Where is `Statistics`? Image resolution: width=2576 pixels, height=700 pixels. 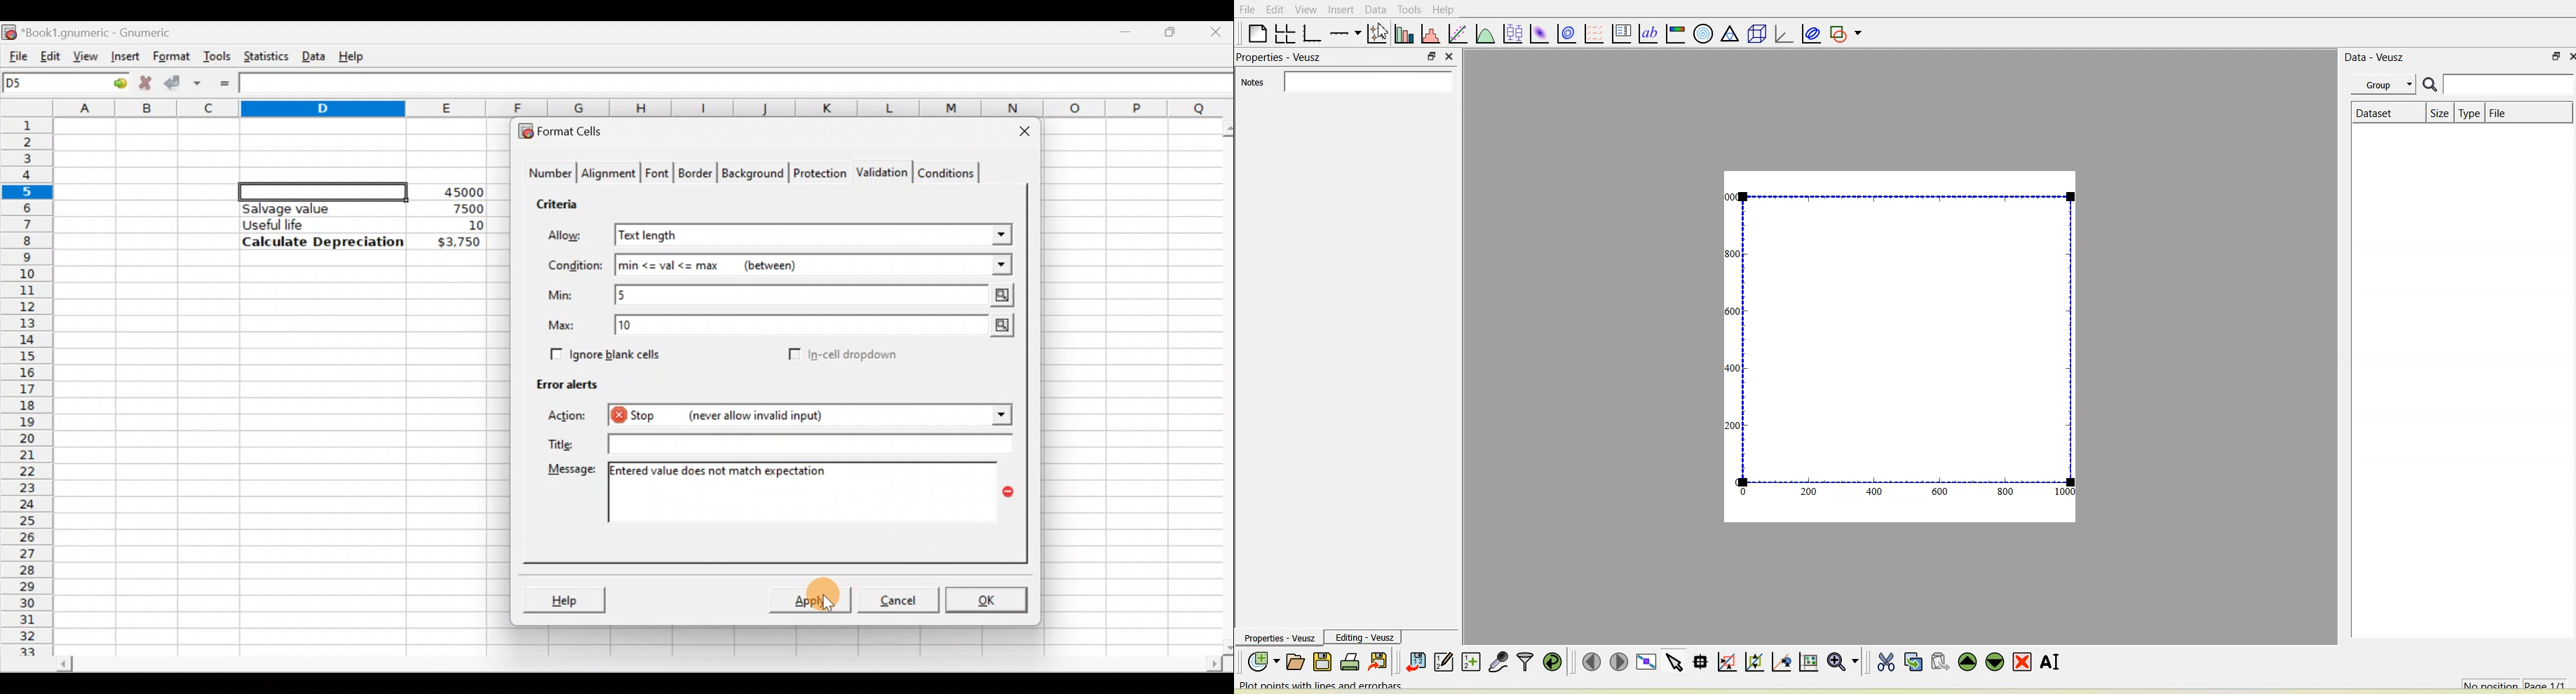 Statistics is located at coordinates (263, 55).